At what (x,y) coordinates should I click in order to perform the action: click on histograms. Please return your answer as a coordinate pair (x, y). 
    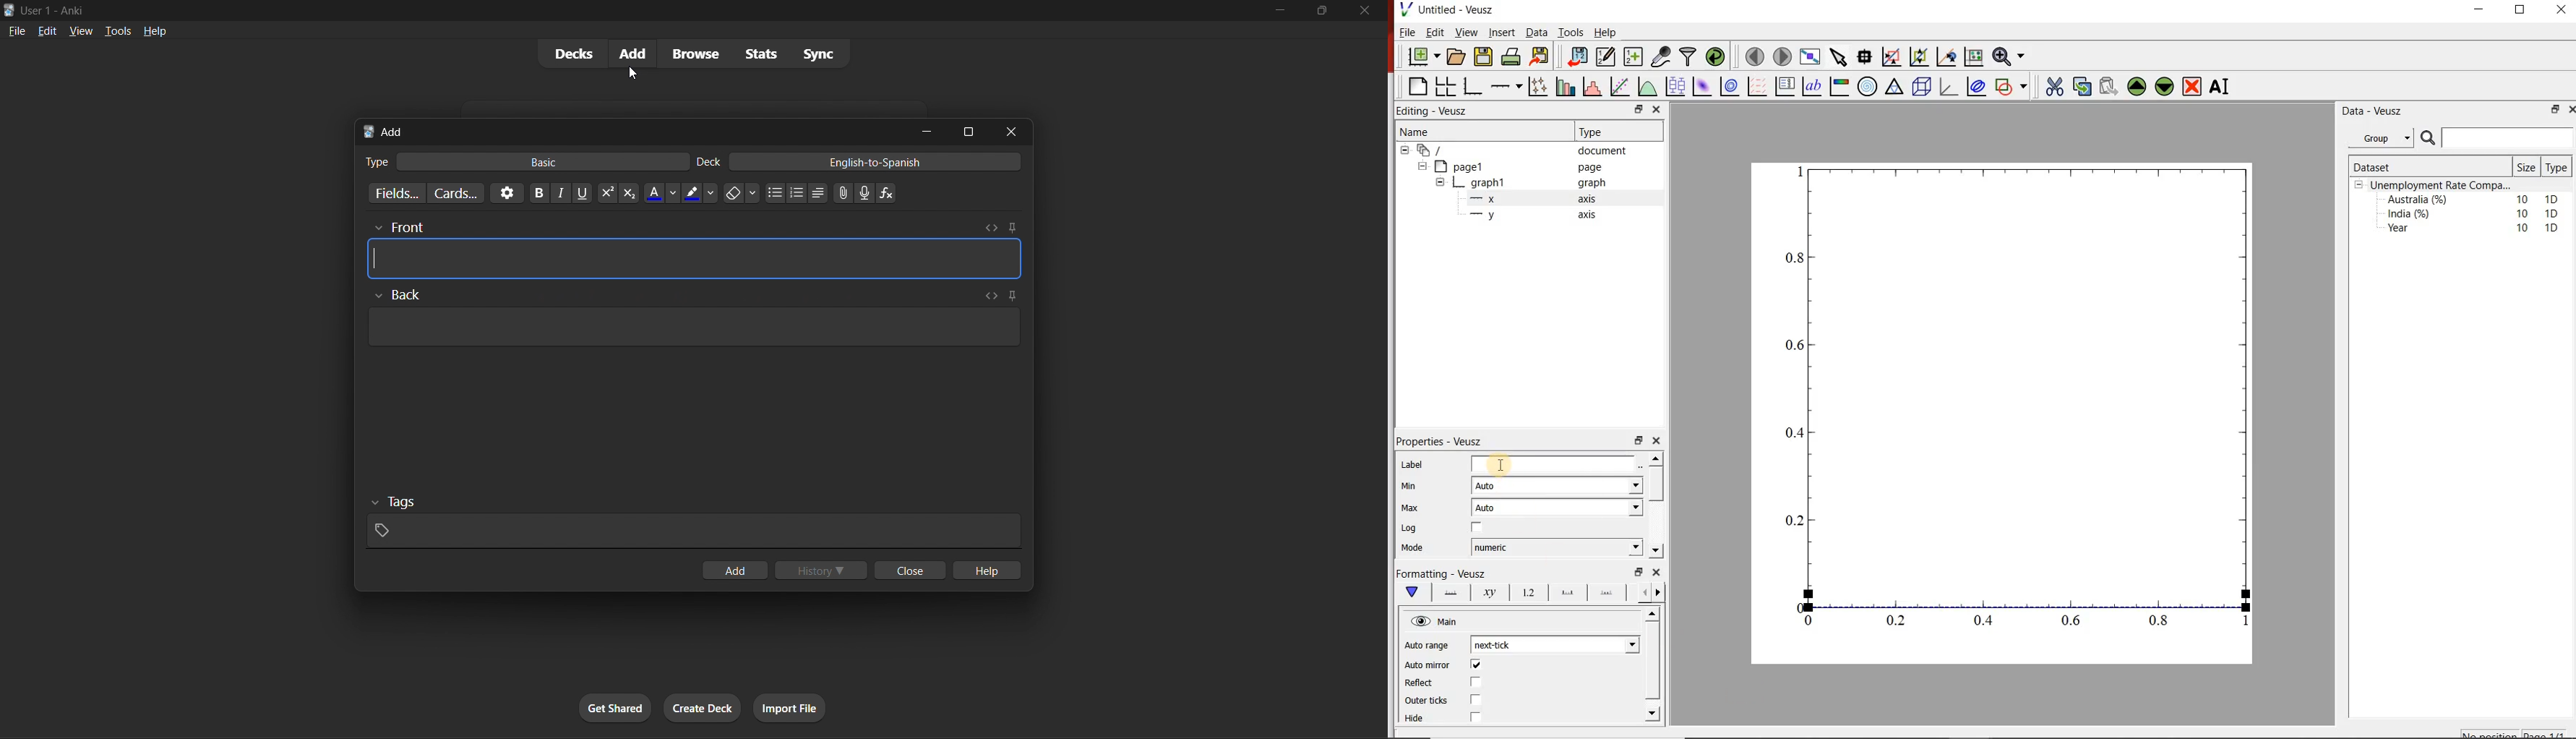
    Looking at the image, I should click on (1591, 86).